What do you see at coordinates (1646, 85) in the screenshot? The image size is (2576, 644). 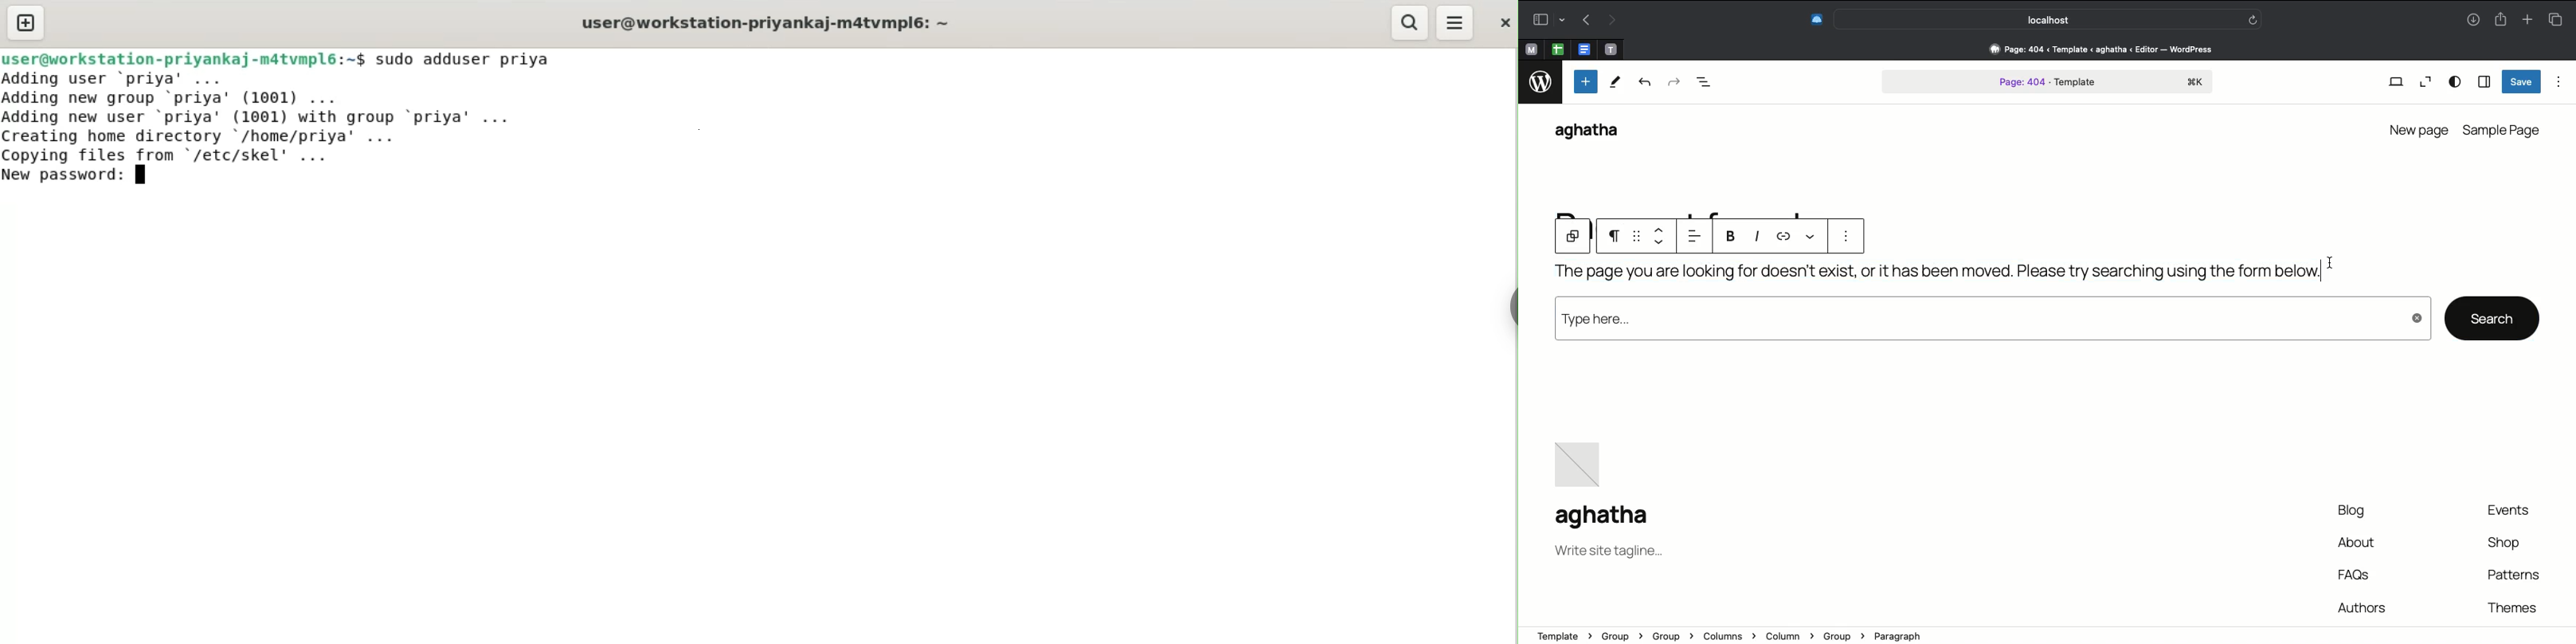 I see `Undo` at bounding box center [1646, 85].